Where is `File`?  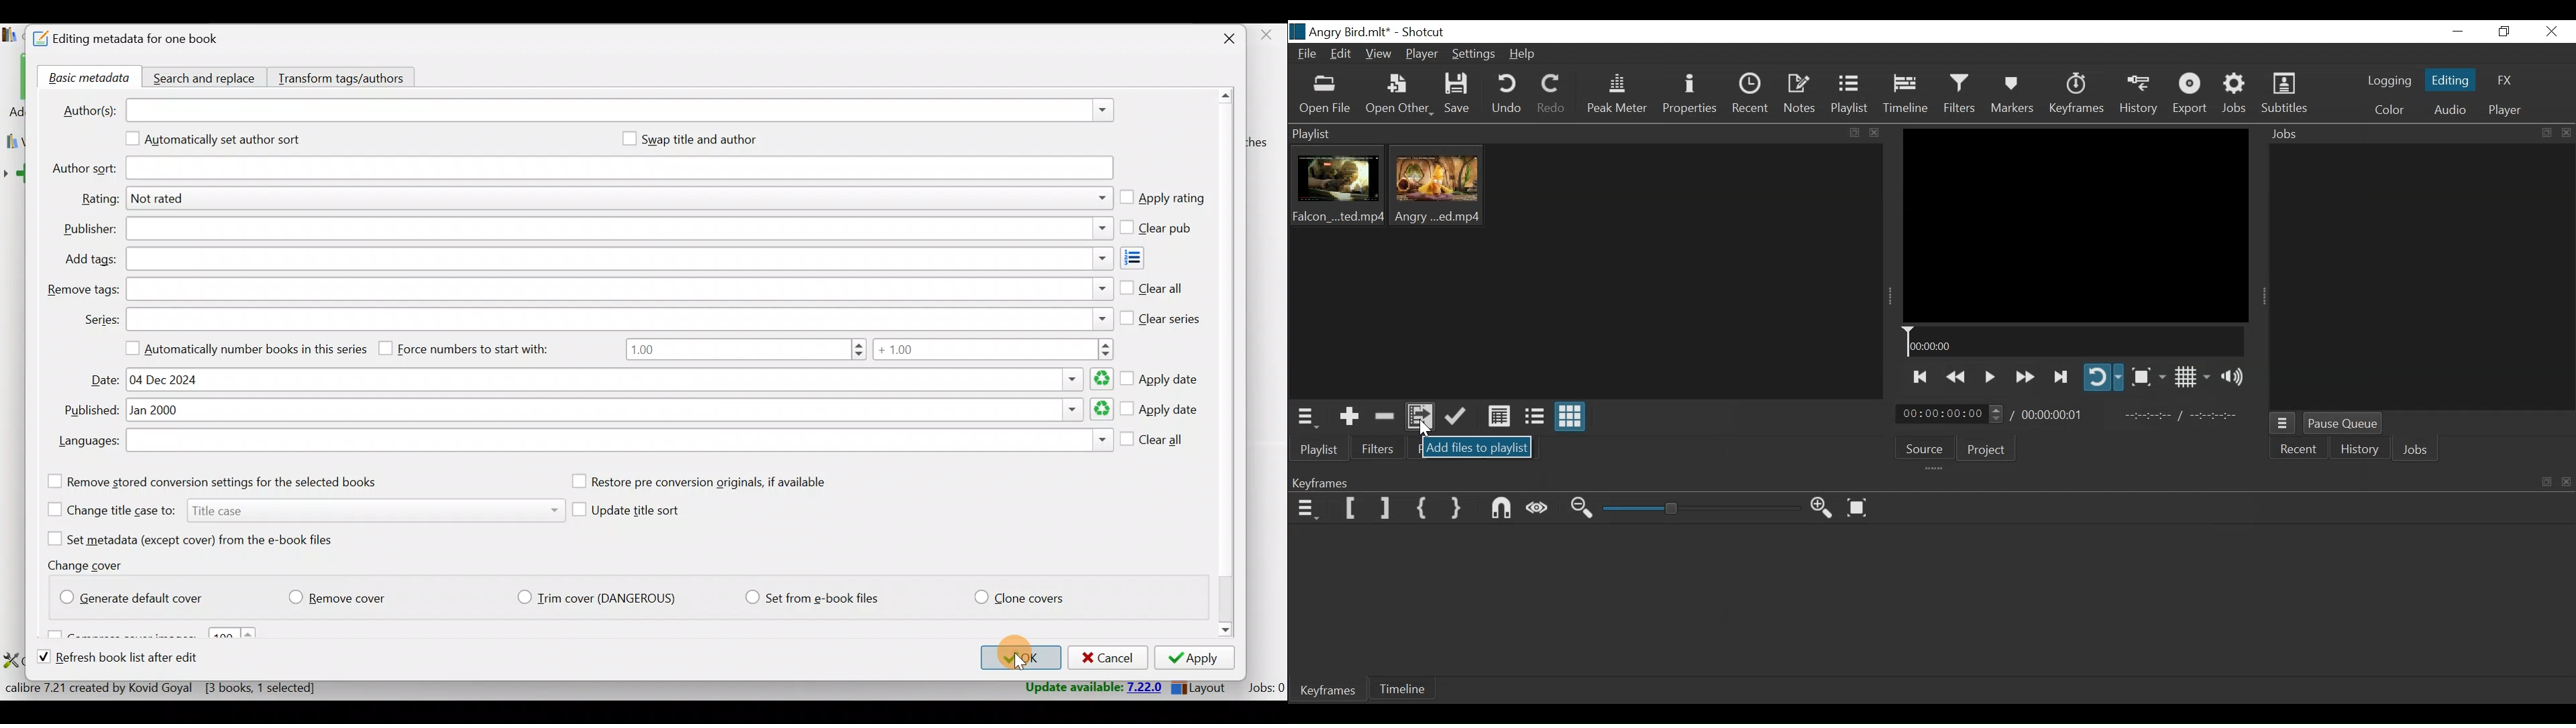
File is located at coordinates (1304, 55).